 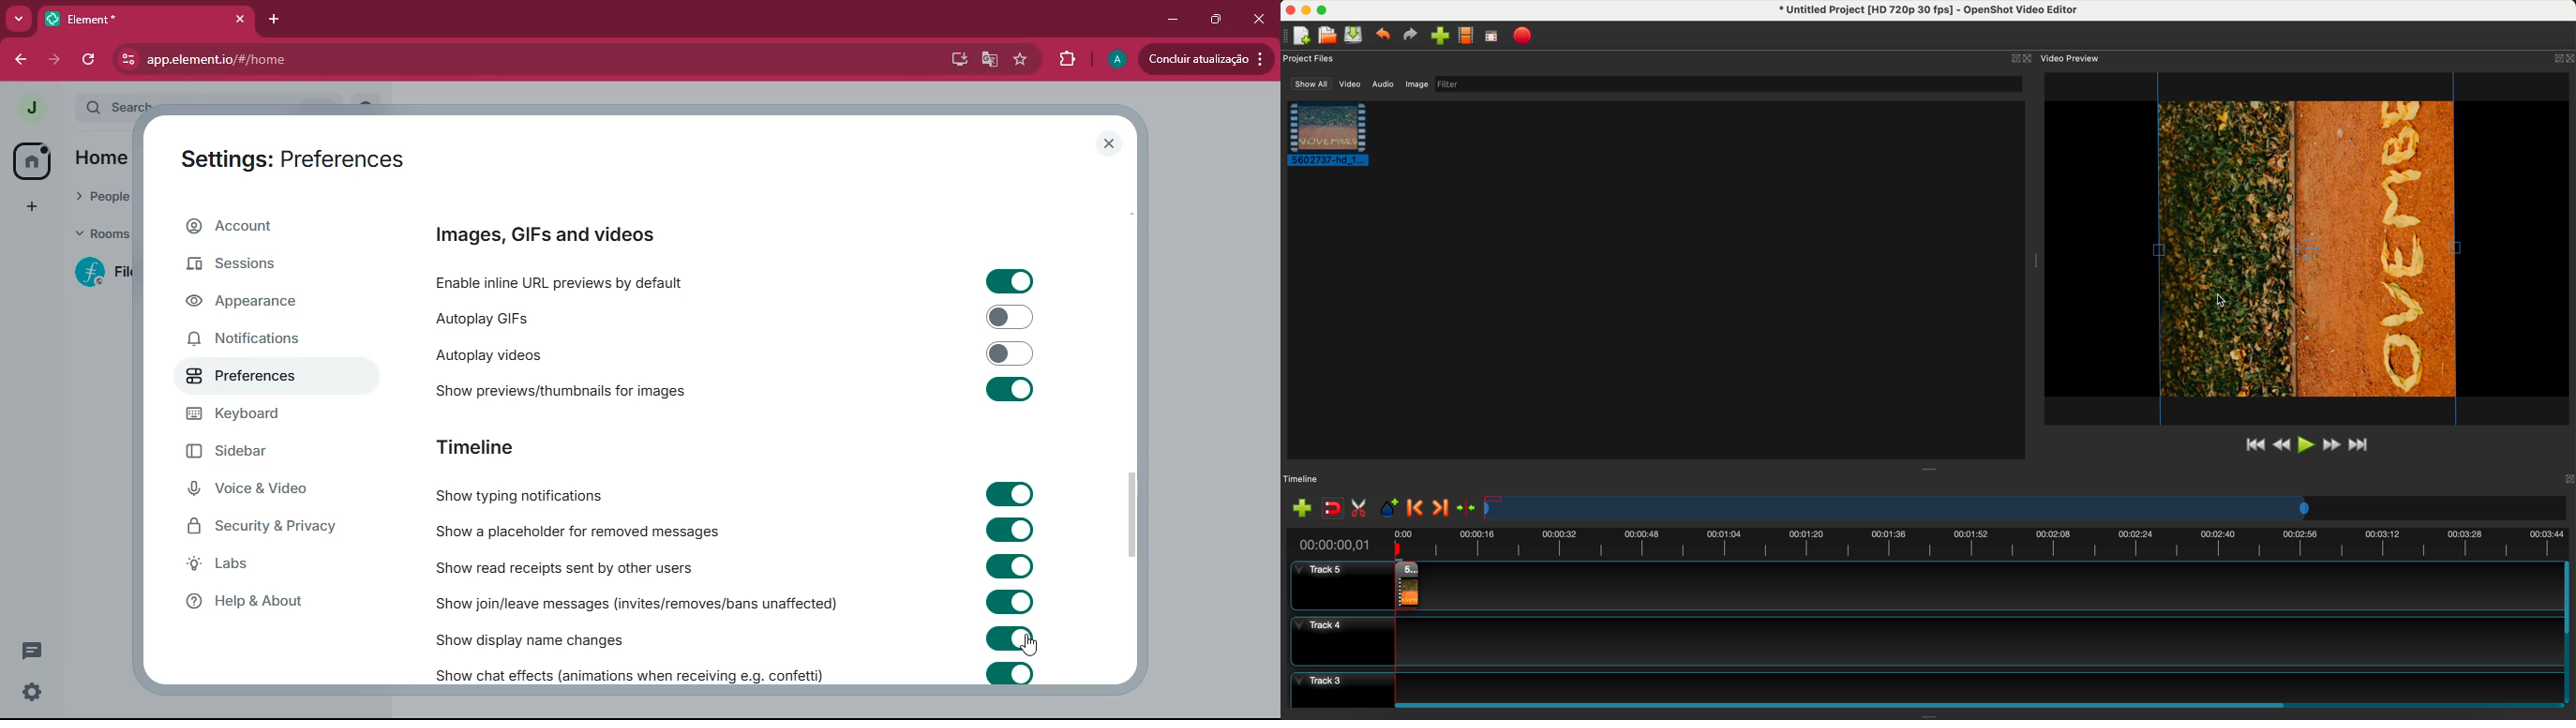 What do you see at coordinates (1011, 281) in the screenshot?
I see `toggle on/off` at bounding box center [1011, 281].